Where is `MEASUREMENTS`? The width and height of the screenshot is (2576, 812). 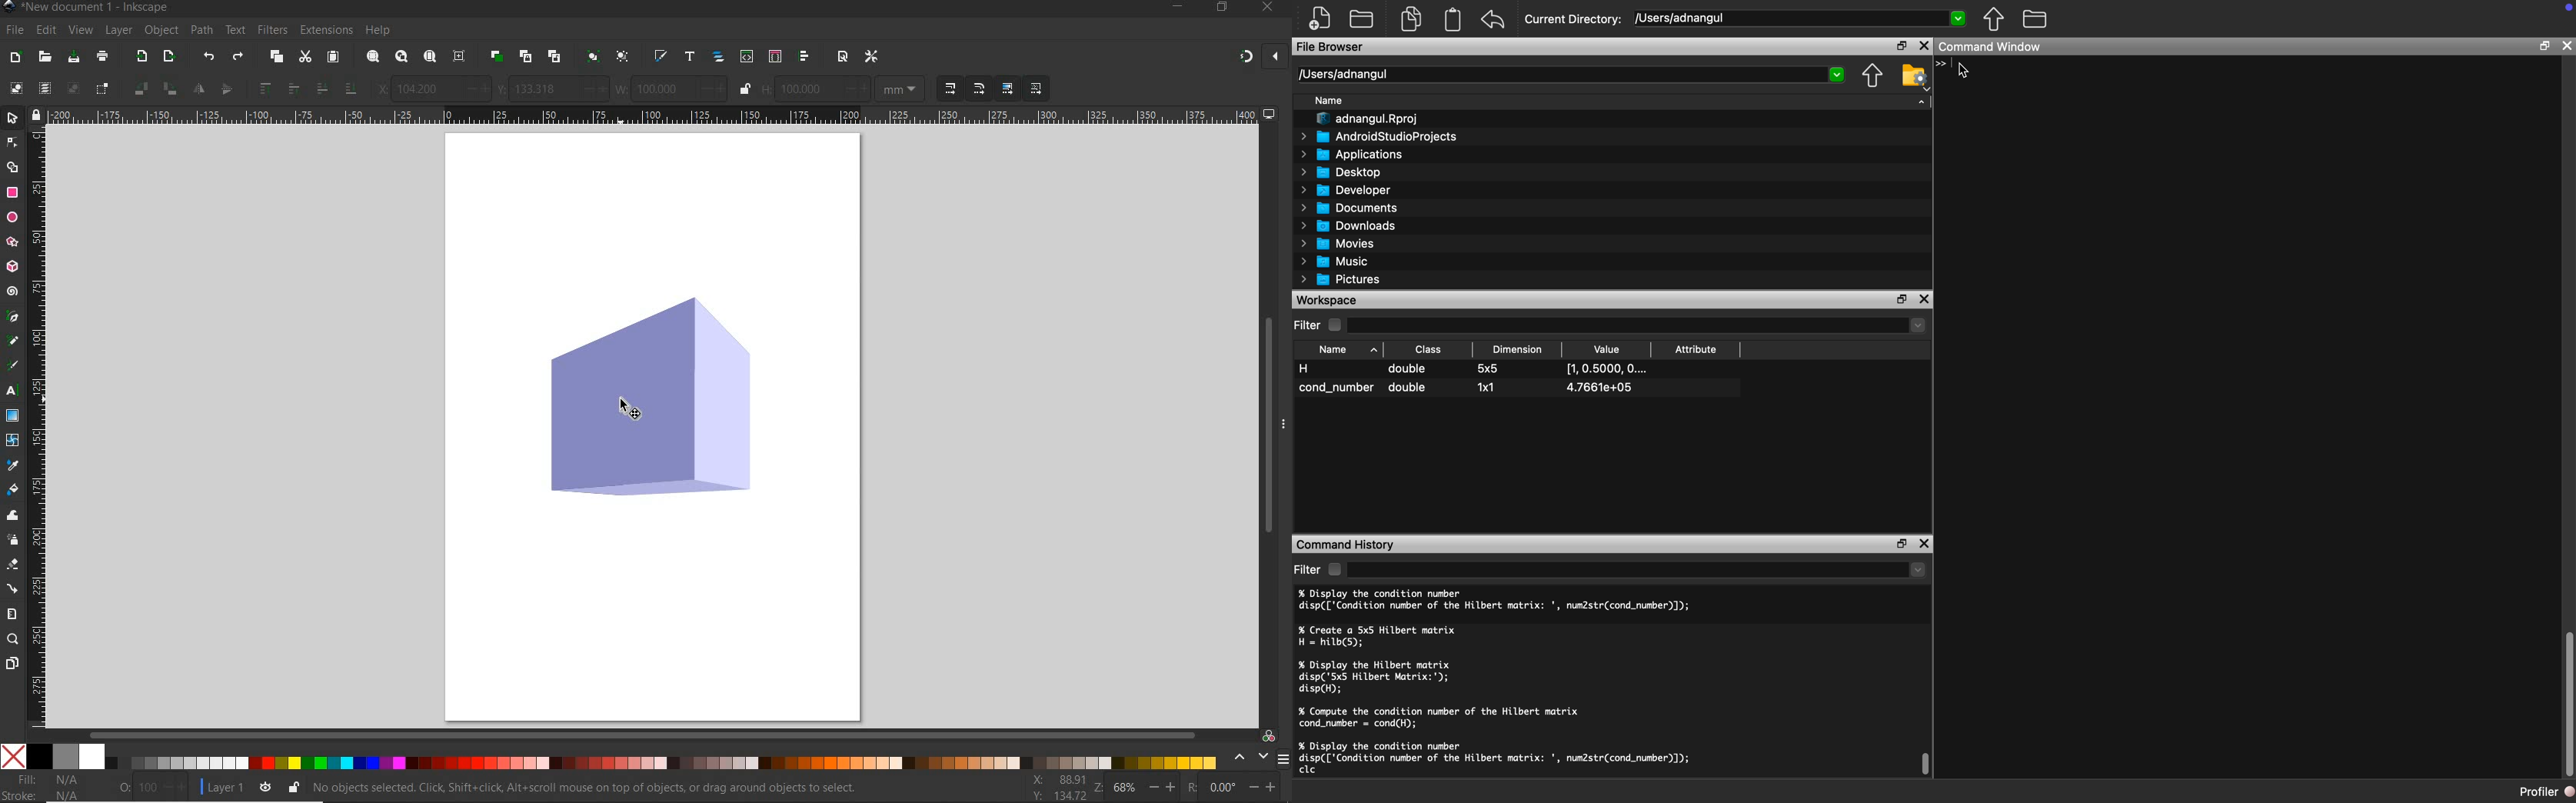 MEASUREMENTS is located at coordinates (900, 88).